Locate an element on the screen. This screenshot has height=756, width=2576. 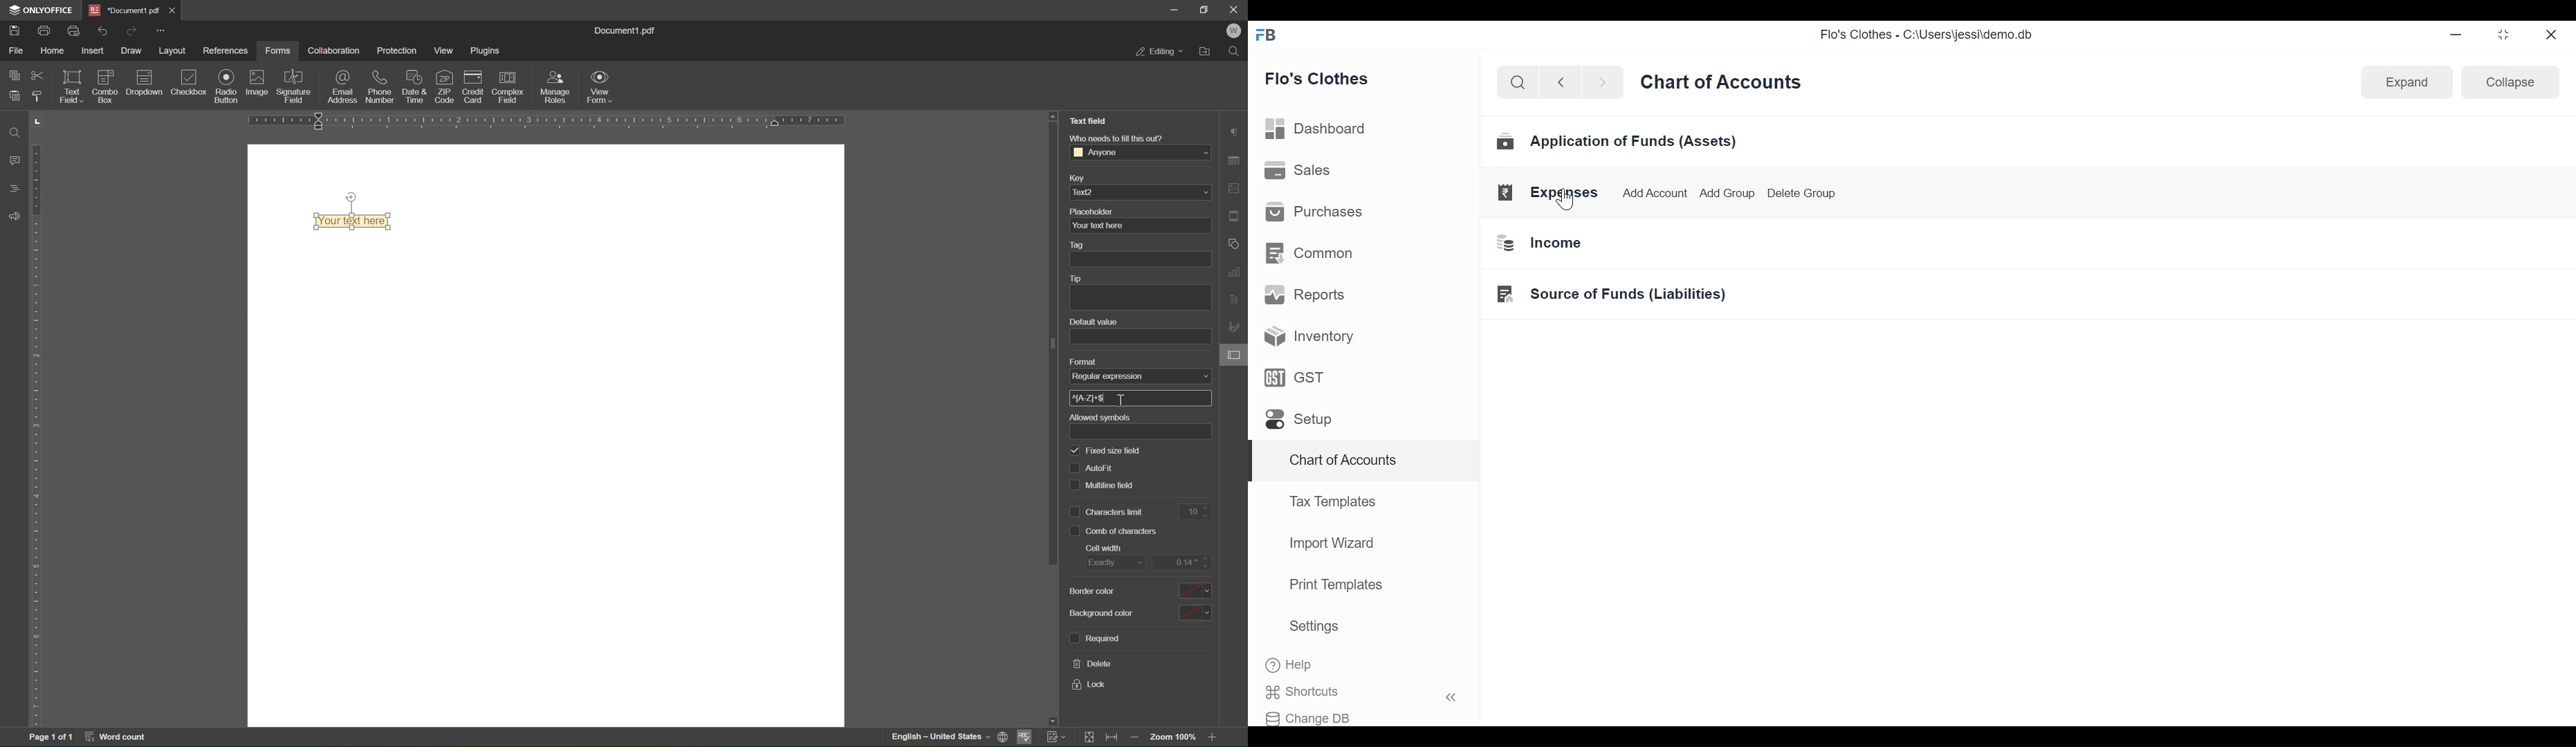
view is located at coordinates (444, 49).